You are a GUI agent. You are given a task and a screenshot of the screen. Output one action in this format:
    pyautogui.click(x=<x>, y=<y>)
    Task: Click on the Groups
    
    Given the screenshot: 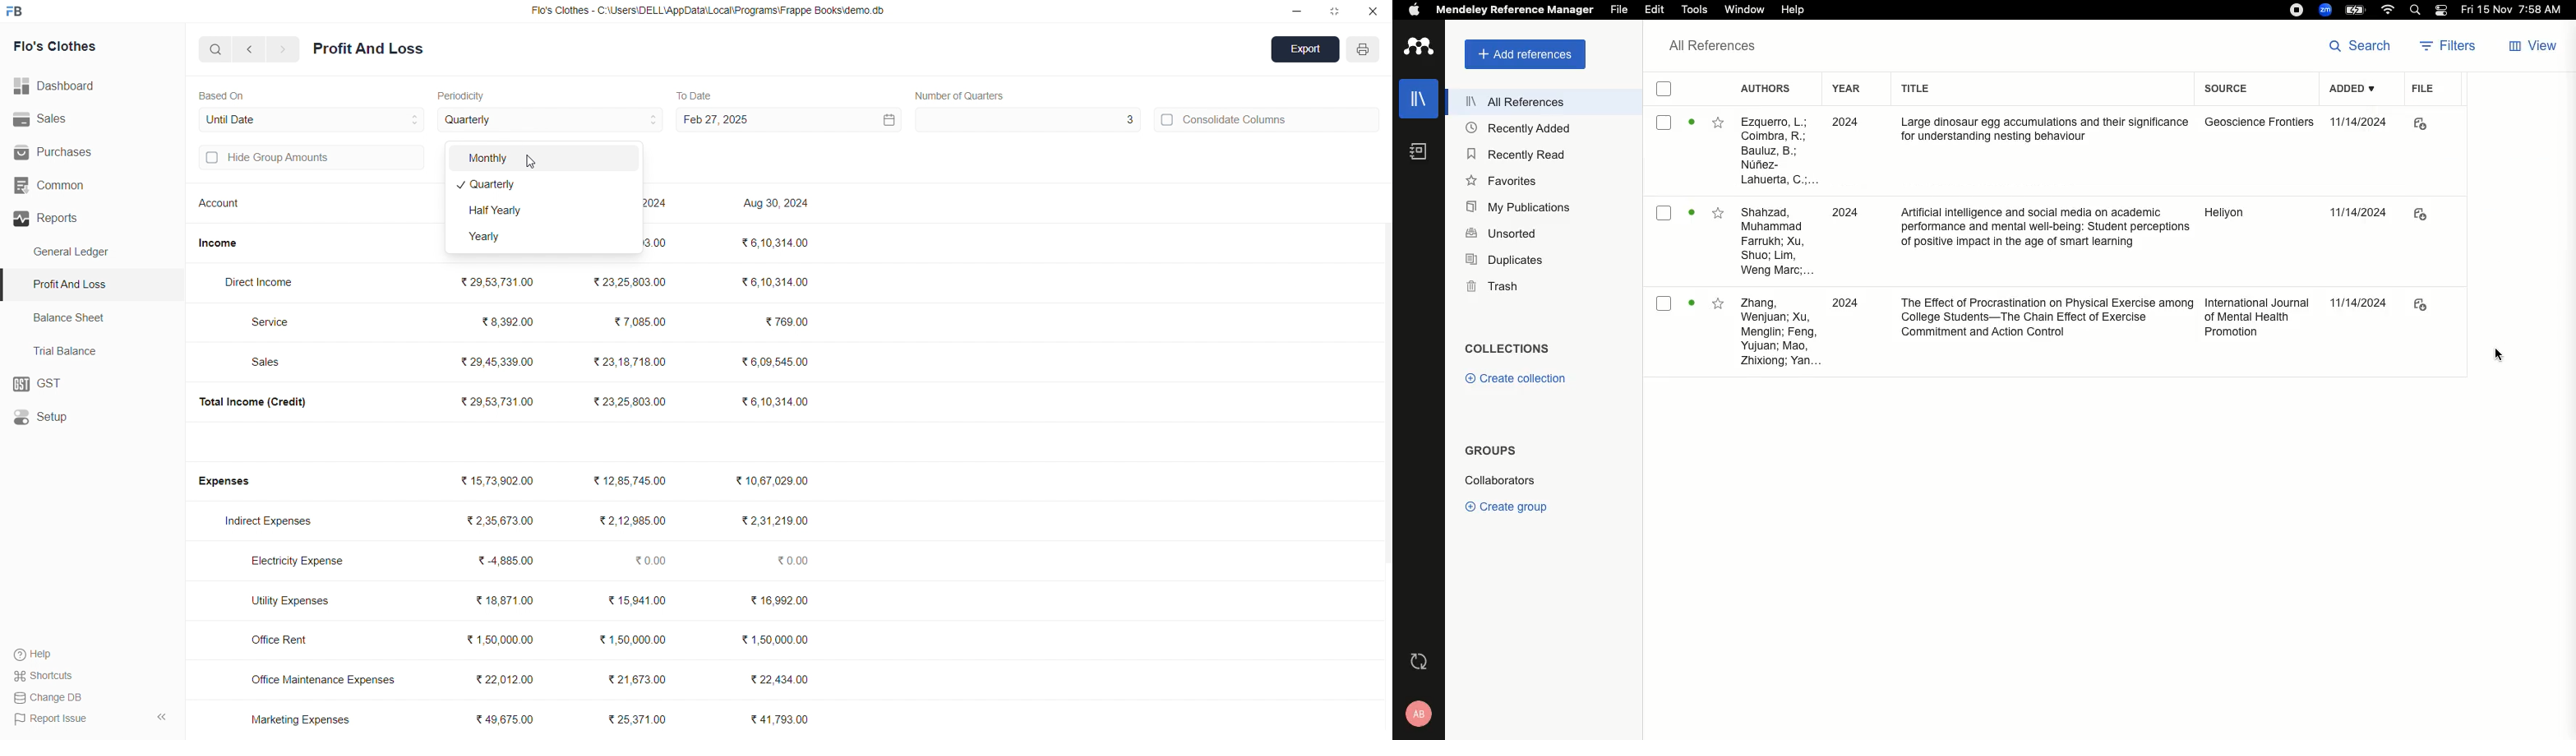 What is the action you would take?
    pyautogui.click(x=1488, y=454)
    